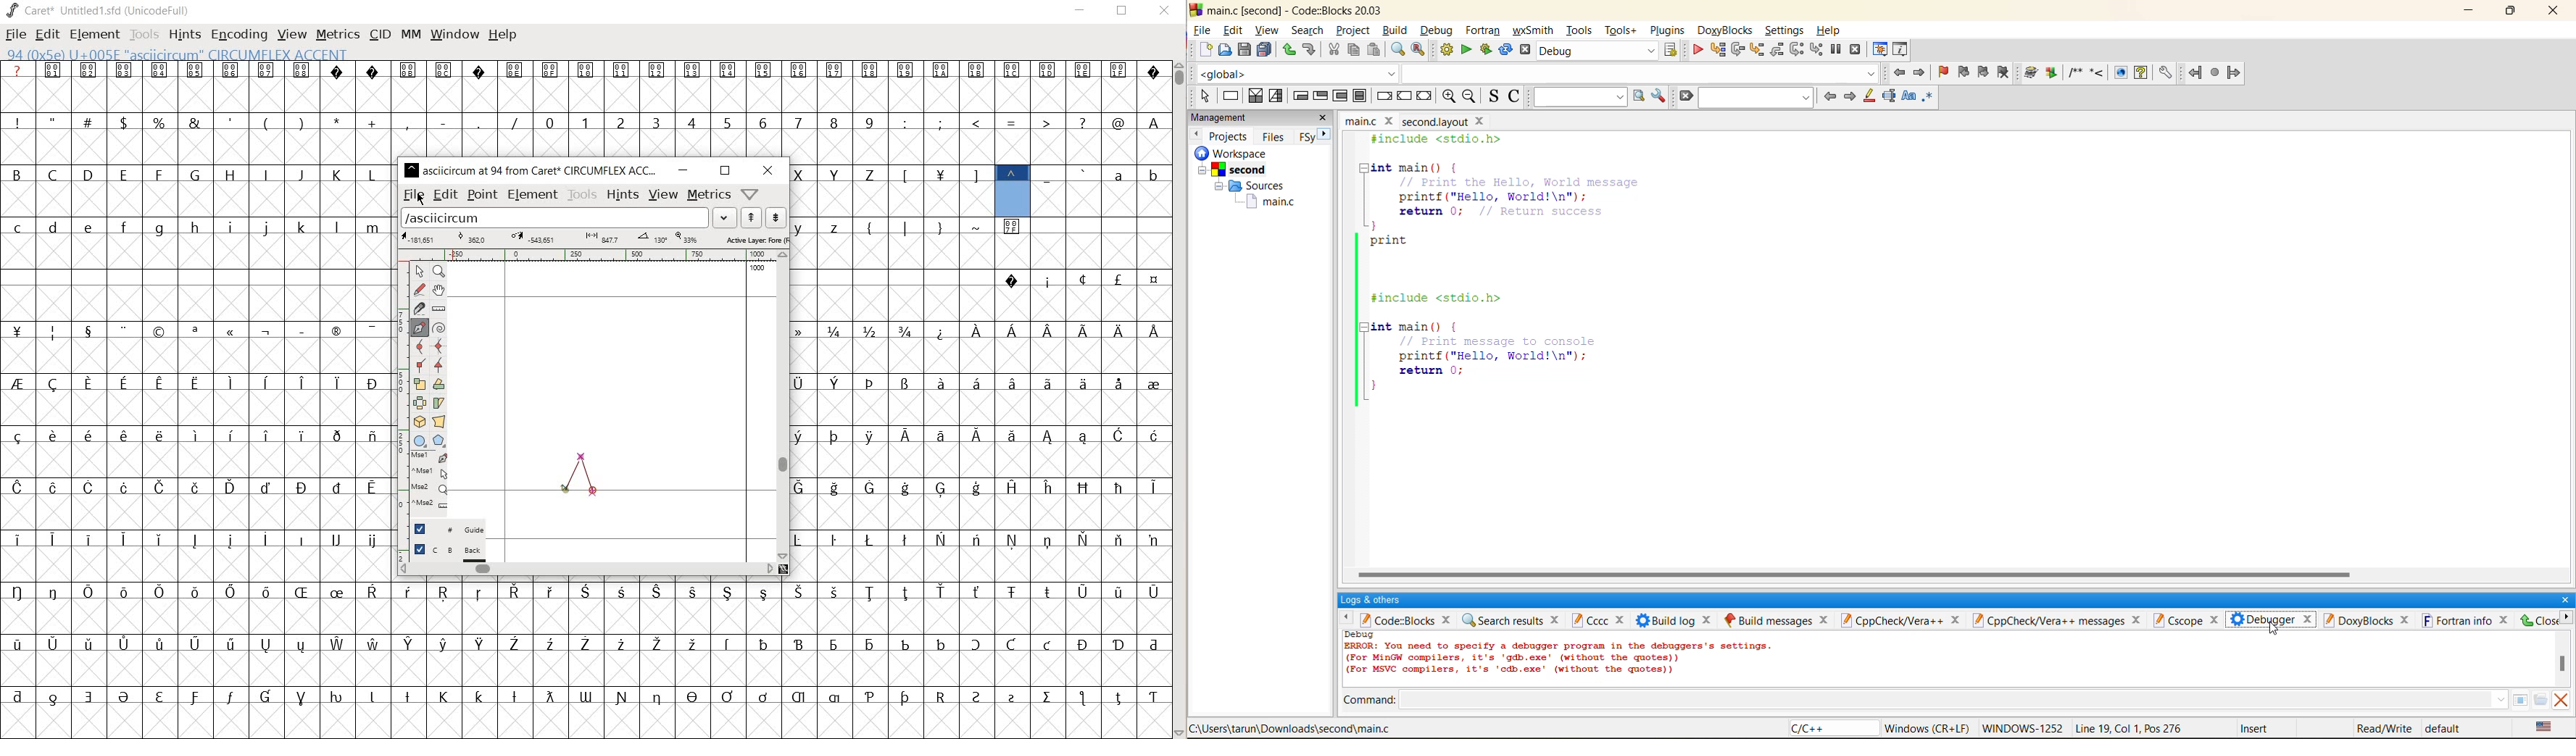  What do you see at coordinates (1641, 97) in the screenshot?
I see `run search` at bounding box center [1641, 97].